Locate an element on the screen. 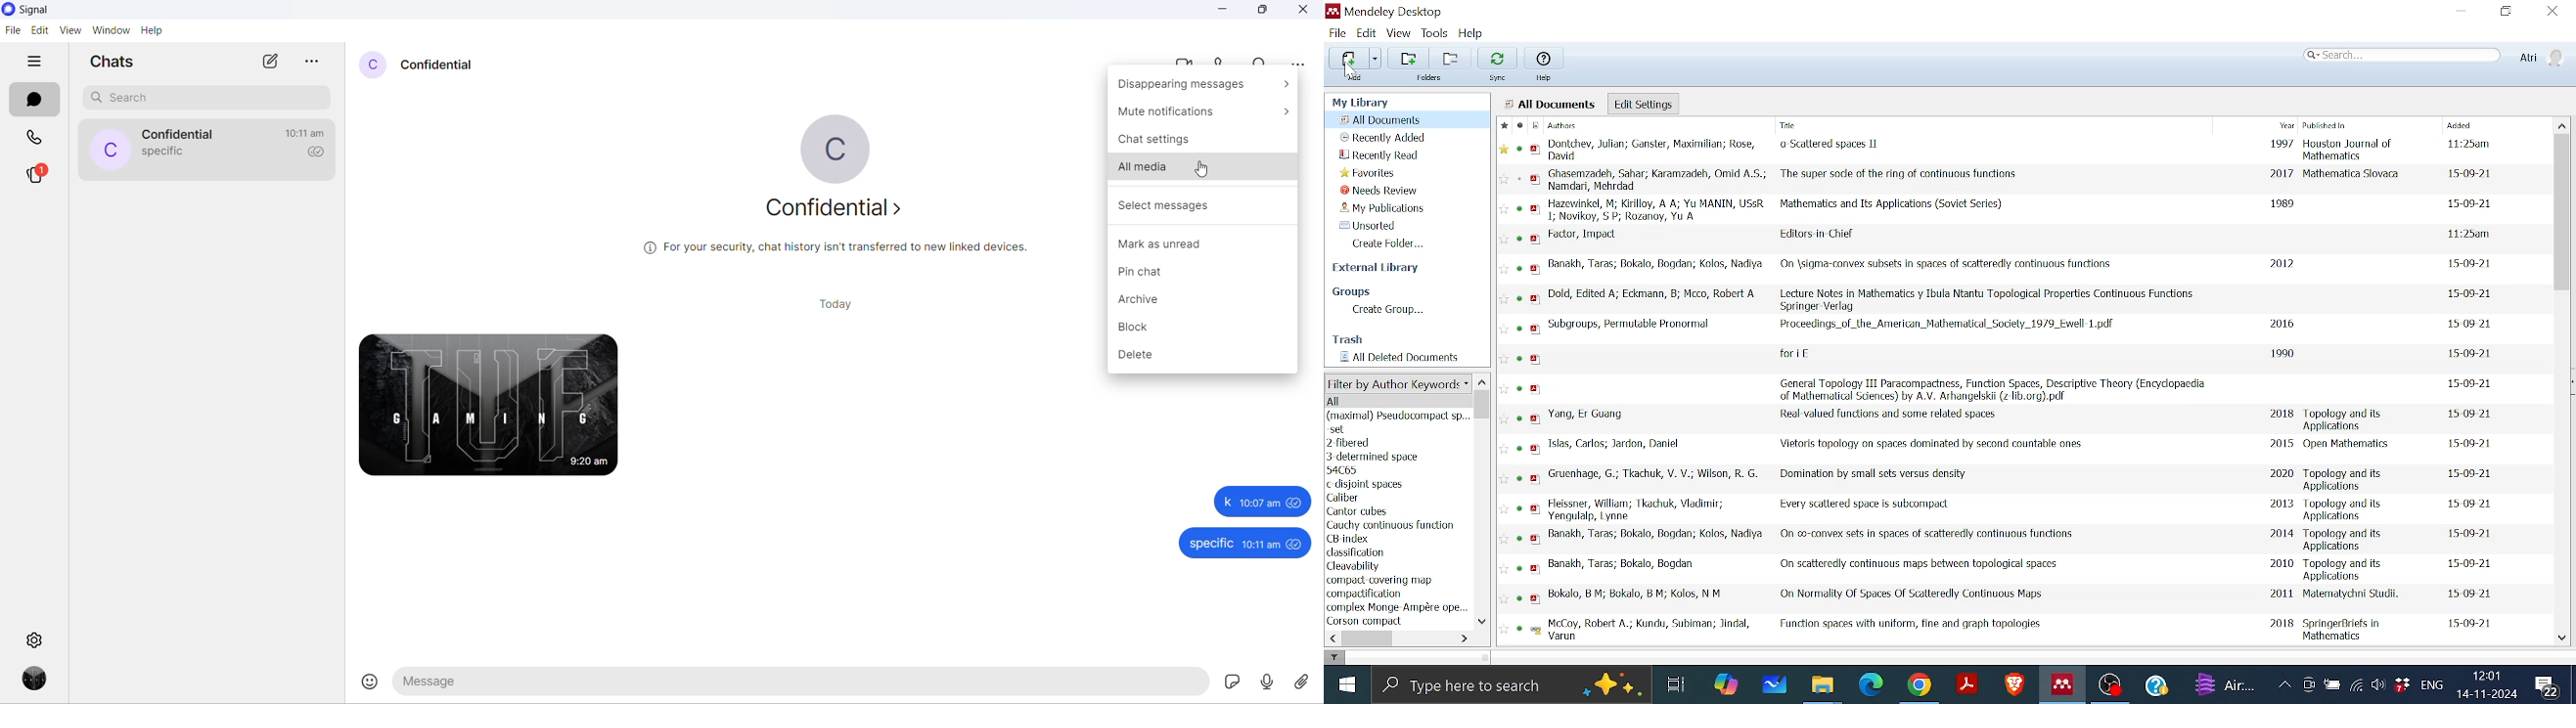 The height and width of the screenshot is (728, 2576). Sync is located at coordinates (1499, 78).